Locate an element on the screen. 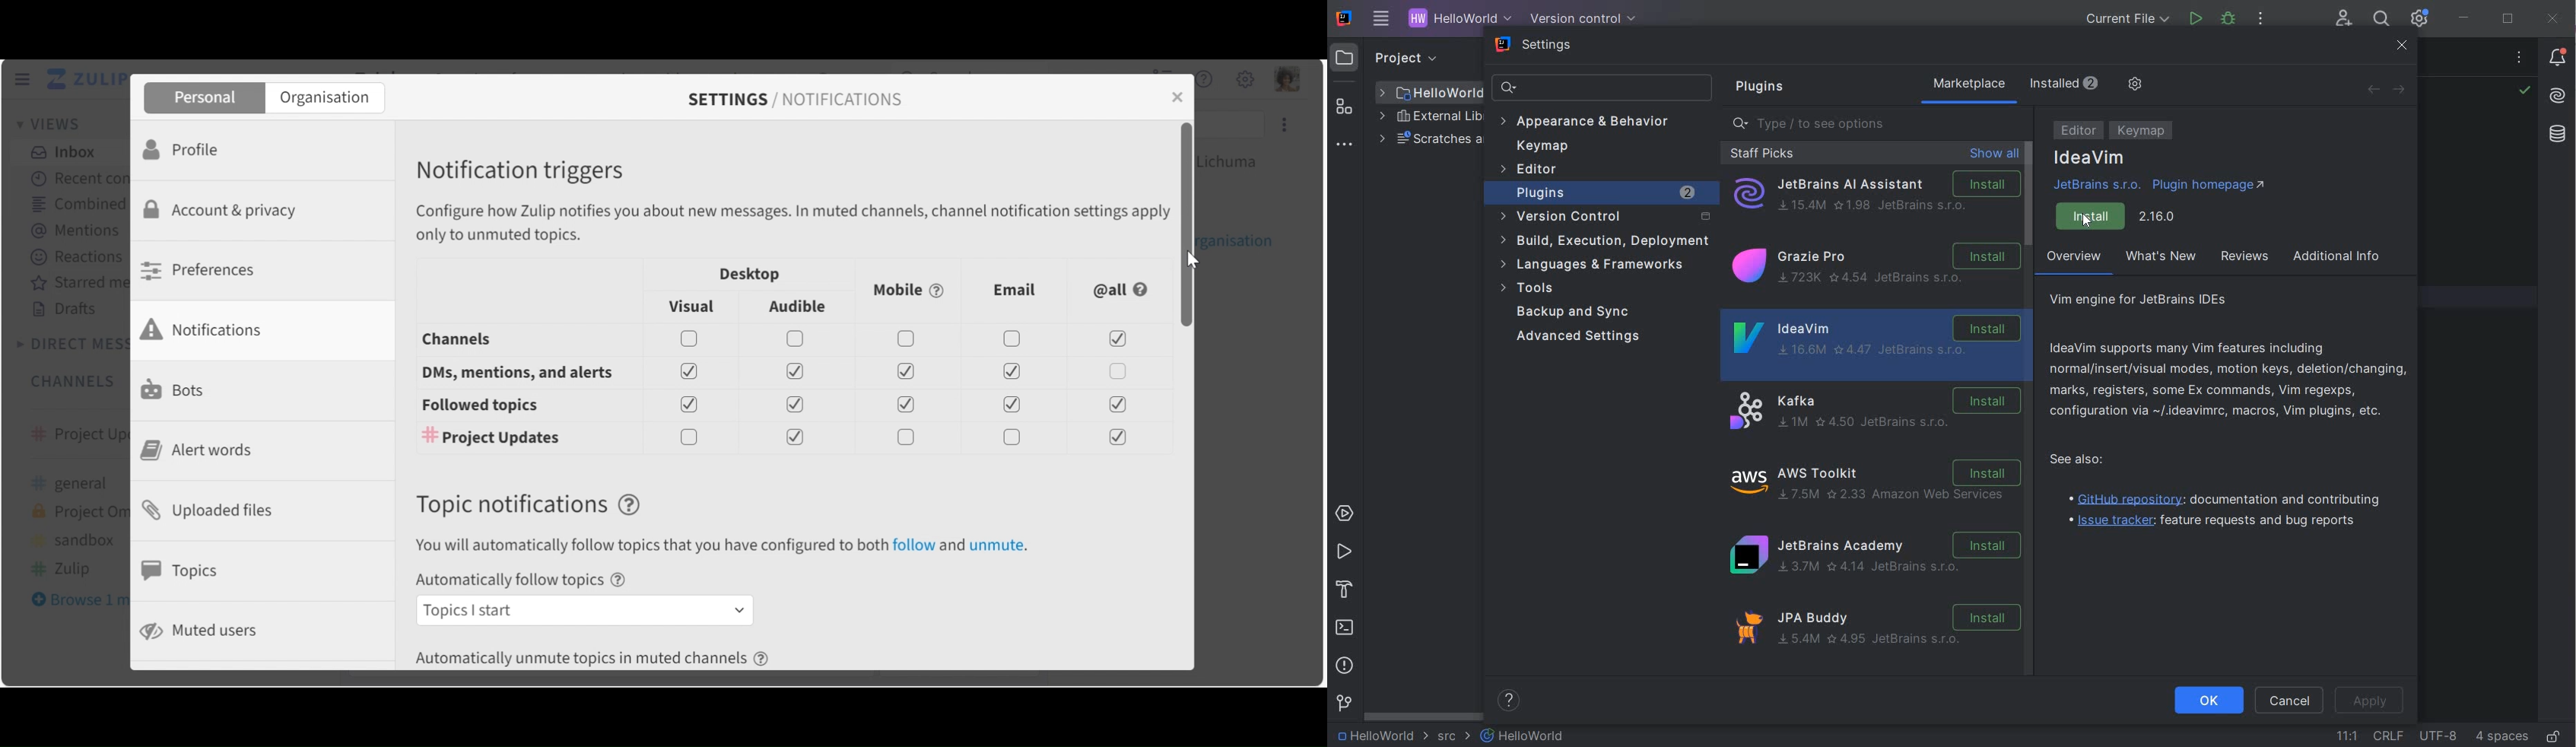 This screenshot has width=2576, height=756. close is located at coordinates (1176, 98).